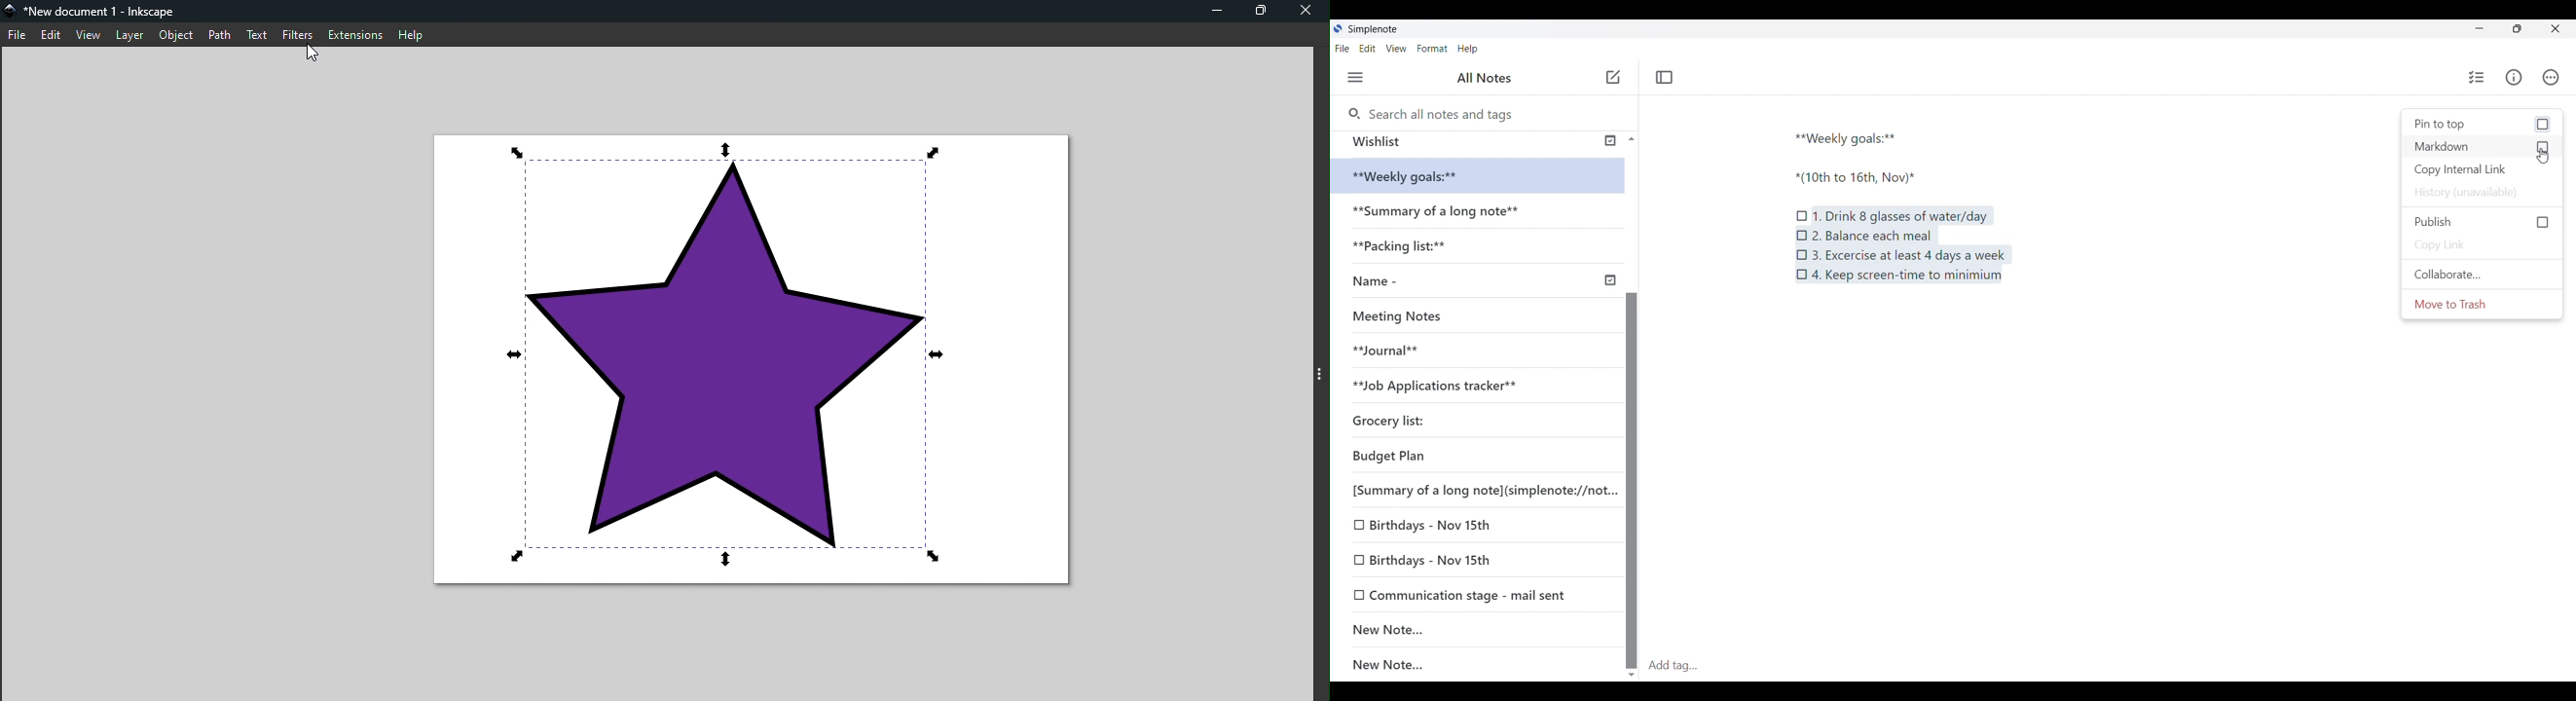 This screenshot has height=728, width=2576. I want to click on **Packaging list:**, so click(1410, 250).